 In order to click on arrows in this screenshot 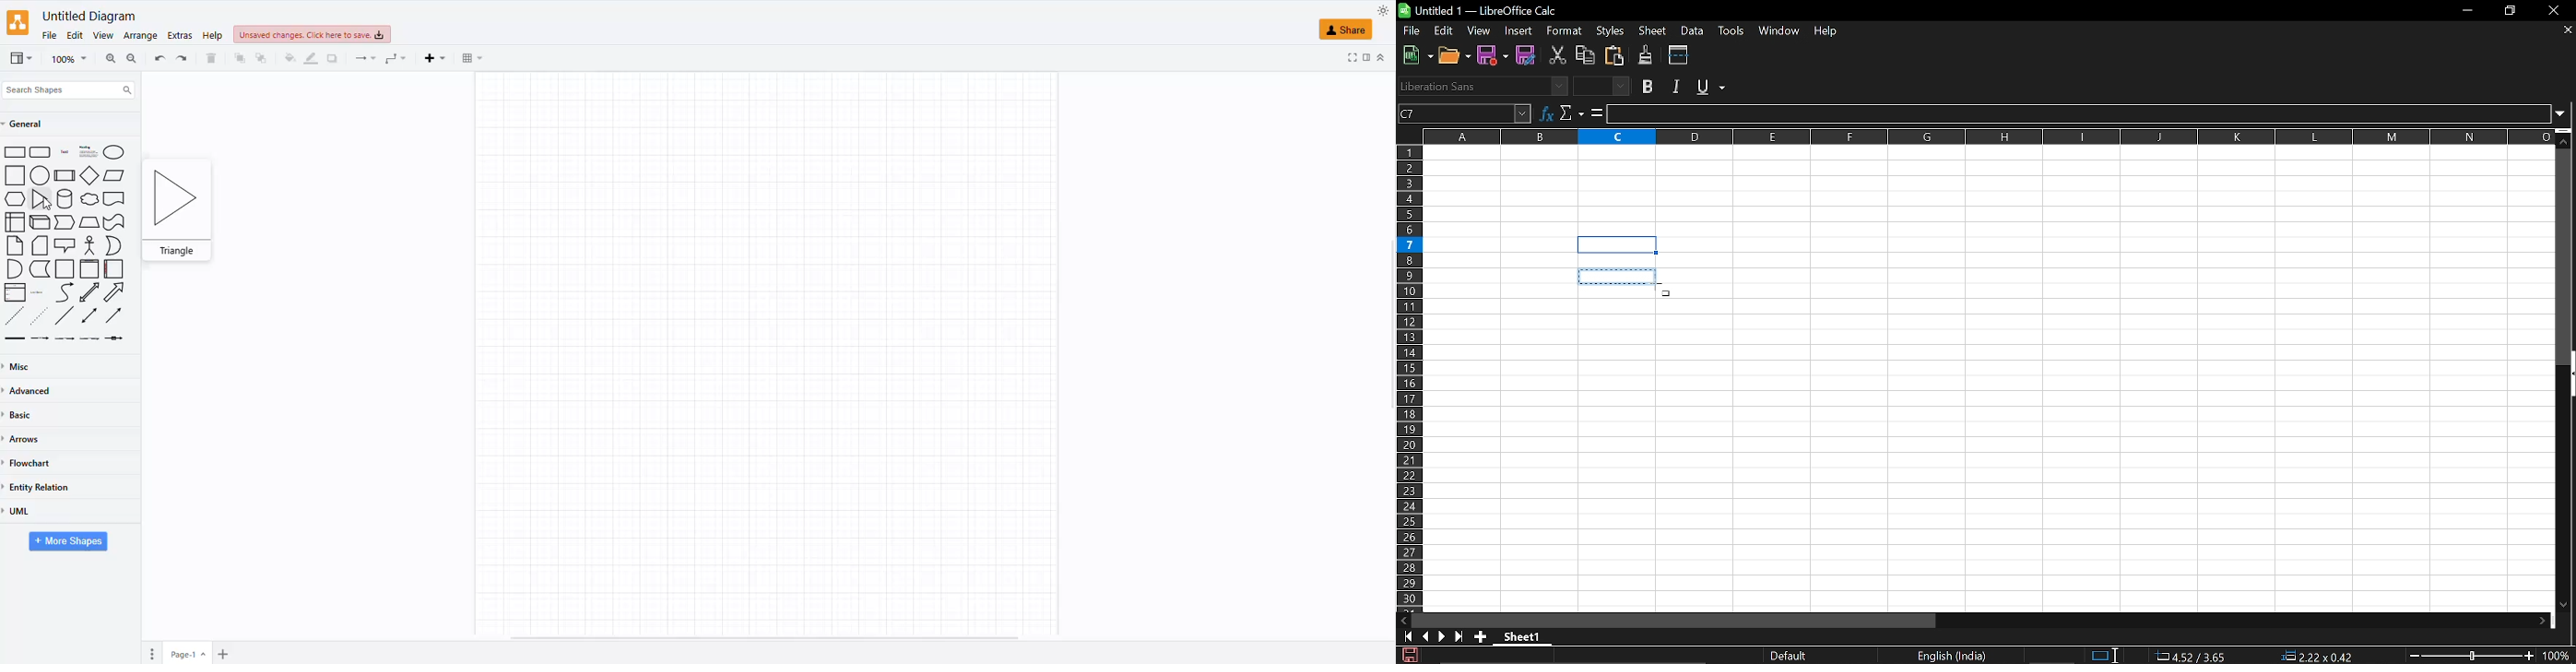, I will do `click(28, 439)`.